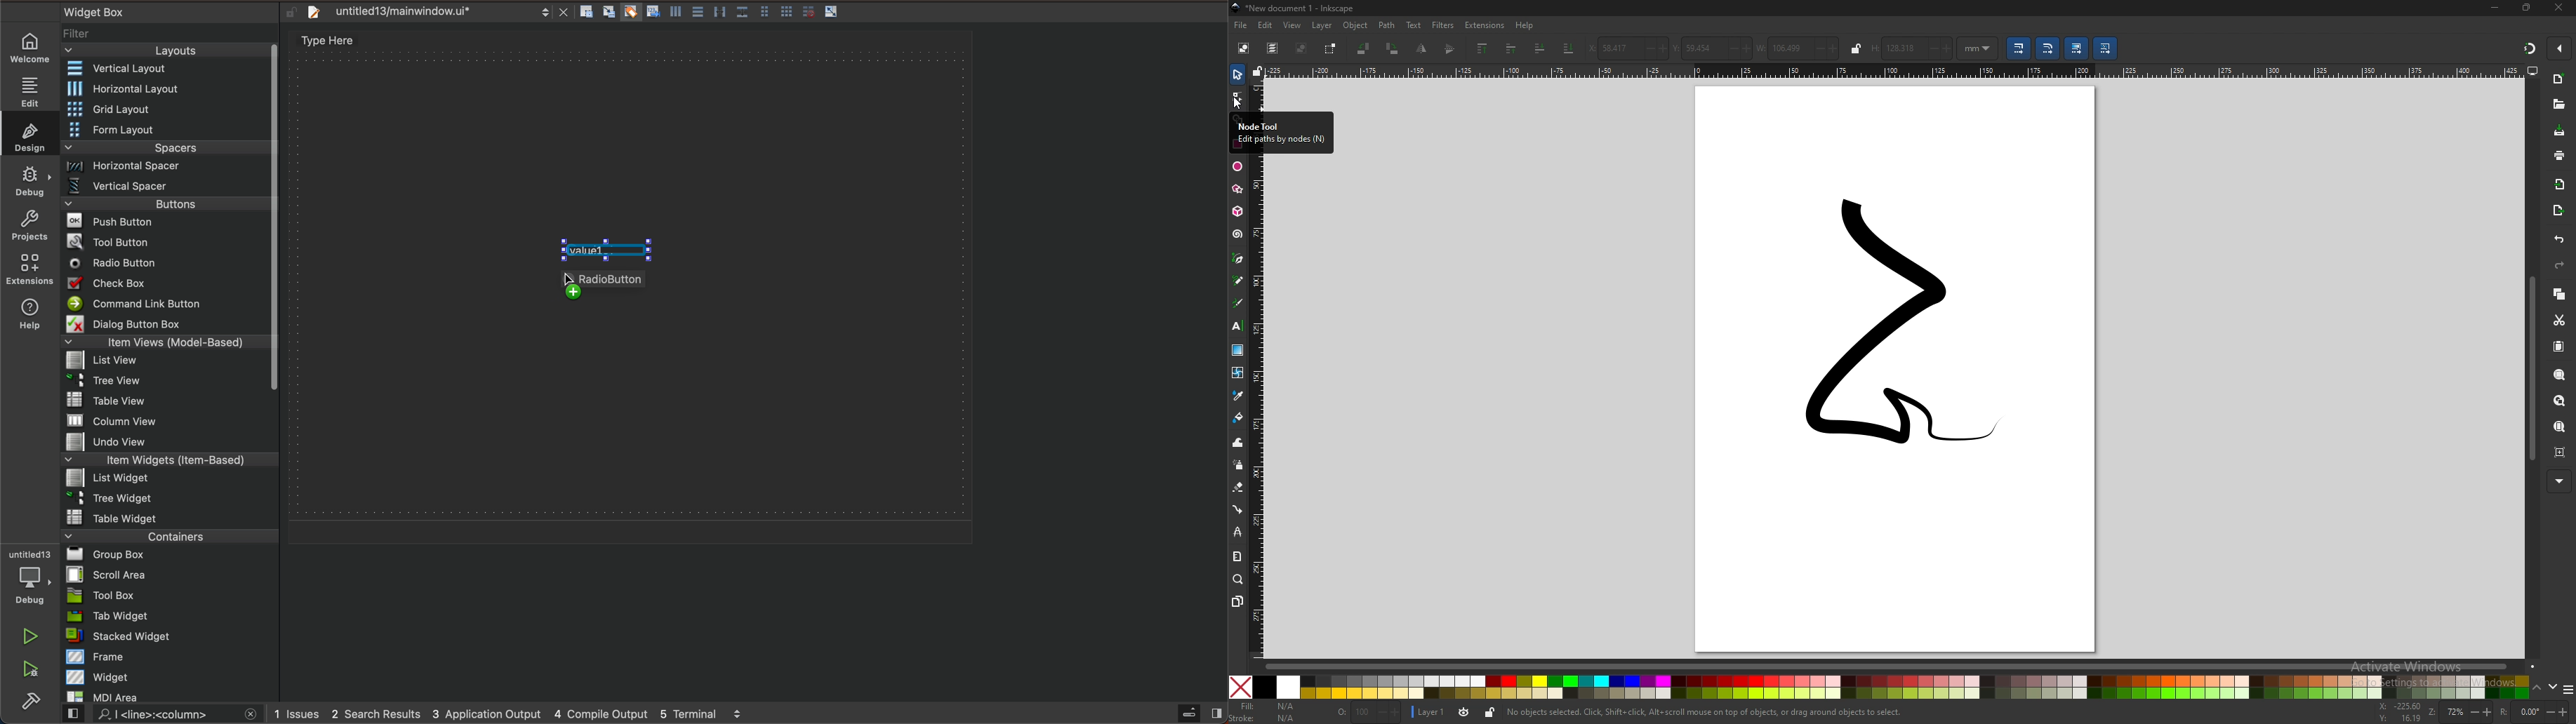 The height and width of the screenshot is (728, 2576). Describe the element at coordinates (171, 37) in the screenshot. I see `filter` at that location.